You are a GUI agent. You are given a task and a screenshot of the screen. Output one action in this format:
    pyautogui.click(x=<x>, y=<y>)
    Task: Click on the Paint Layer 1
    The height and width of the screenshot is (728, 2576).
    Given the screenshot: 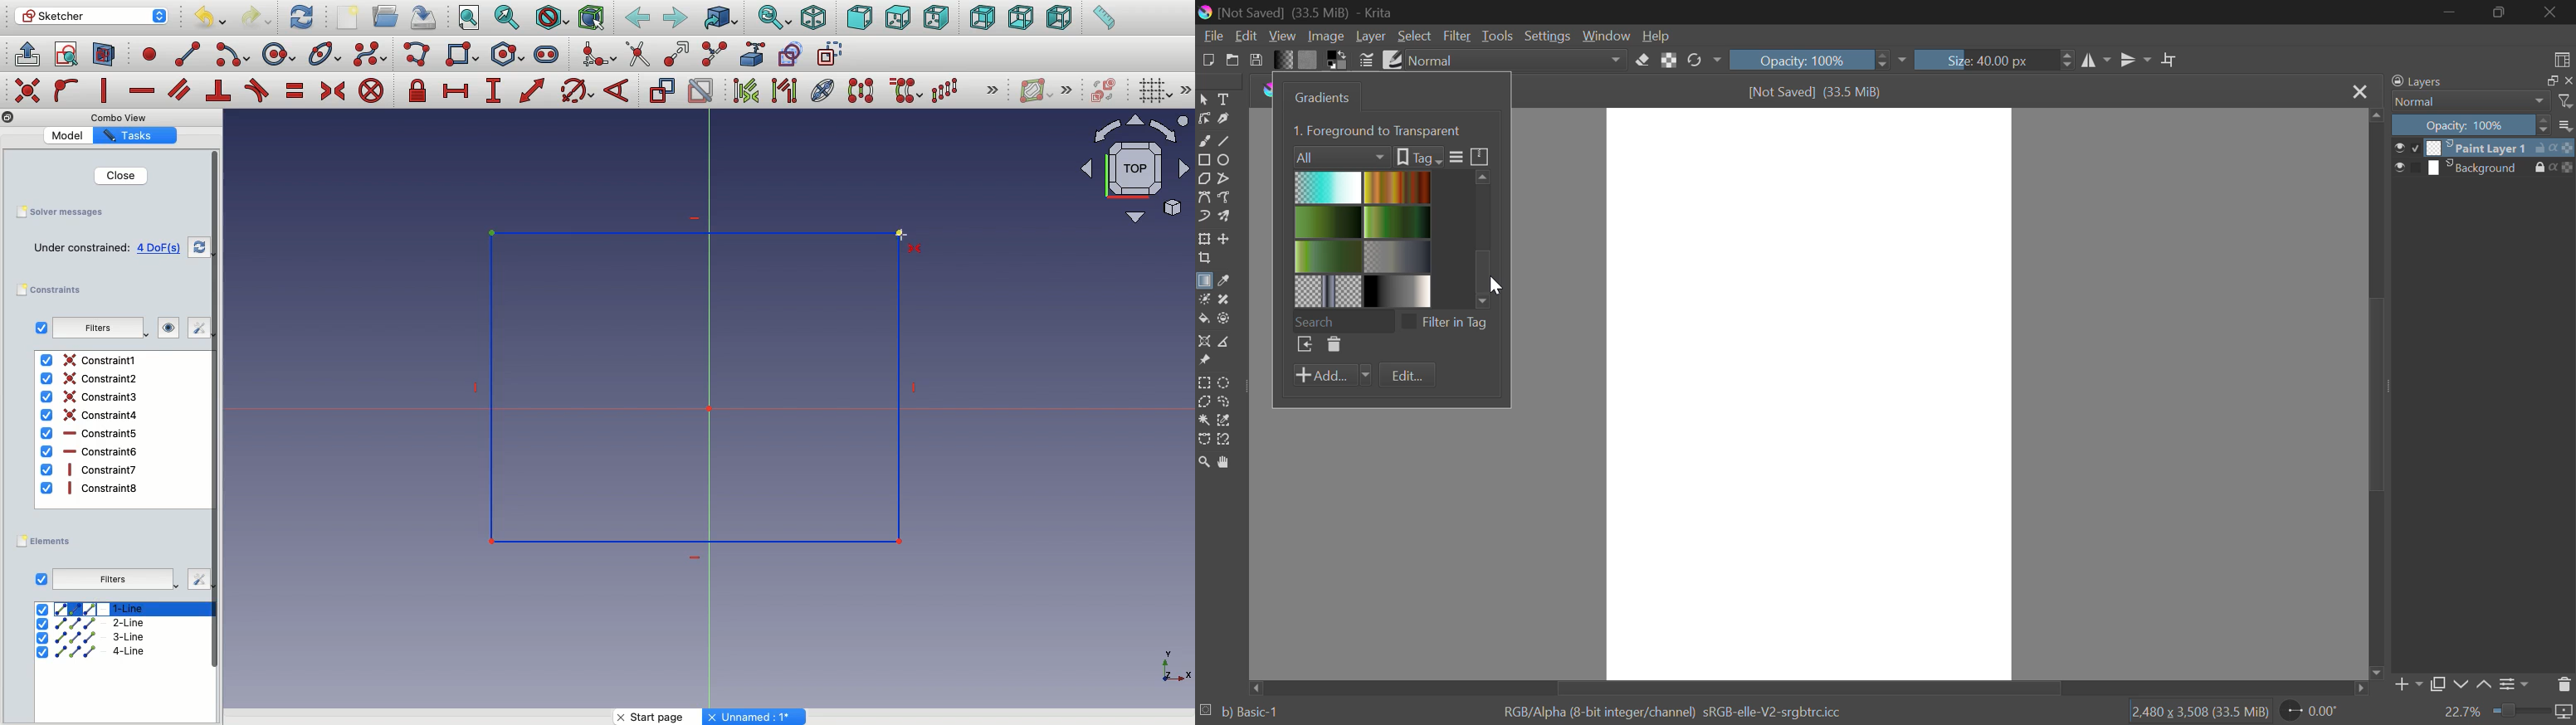 What is the action you would take?
    pyautogui.click(x=2478, y=146)
    